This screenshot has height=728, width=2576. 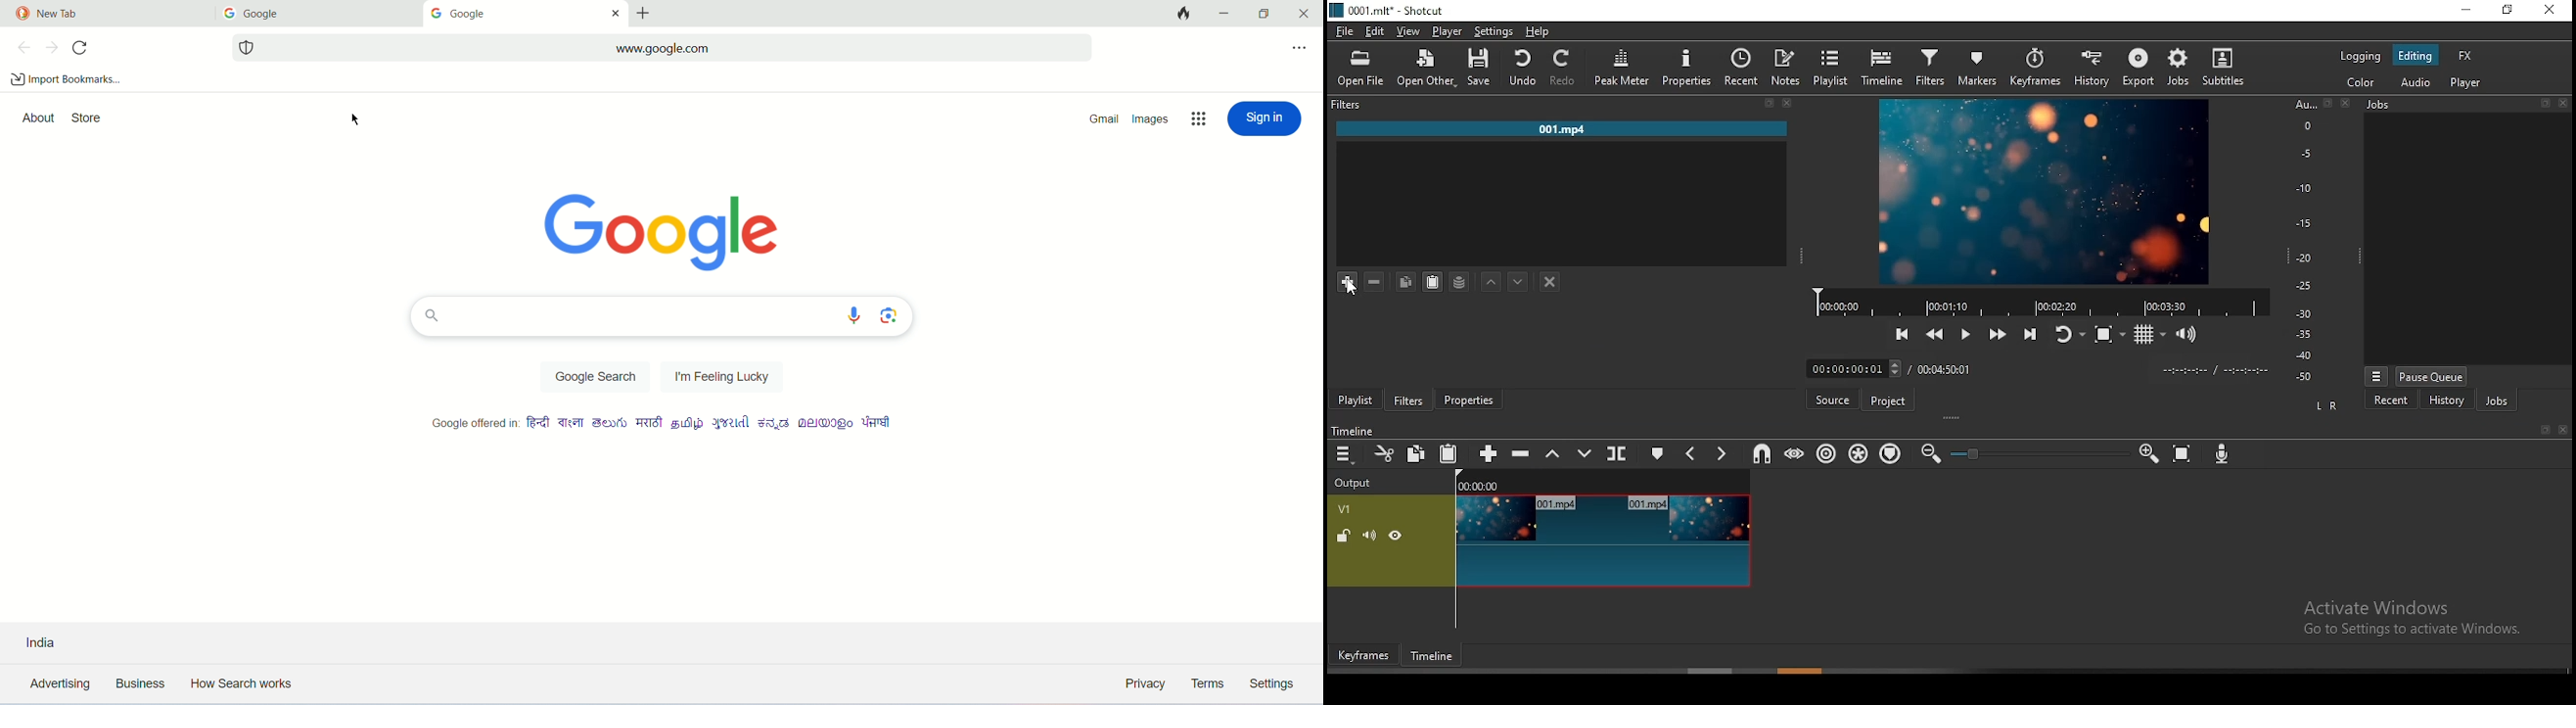 I want to click on toggle zoom, so click(x=2105, y=335).